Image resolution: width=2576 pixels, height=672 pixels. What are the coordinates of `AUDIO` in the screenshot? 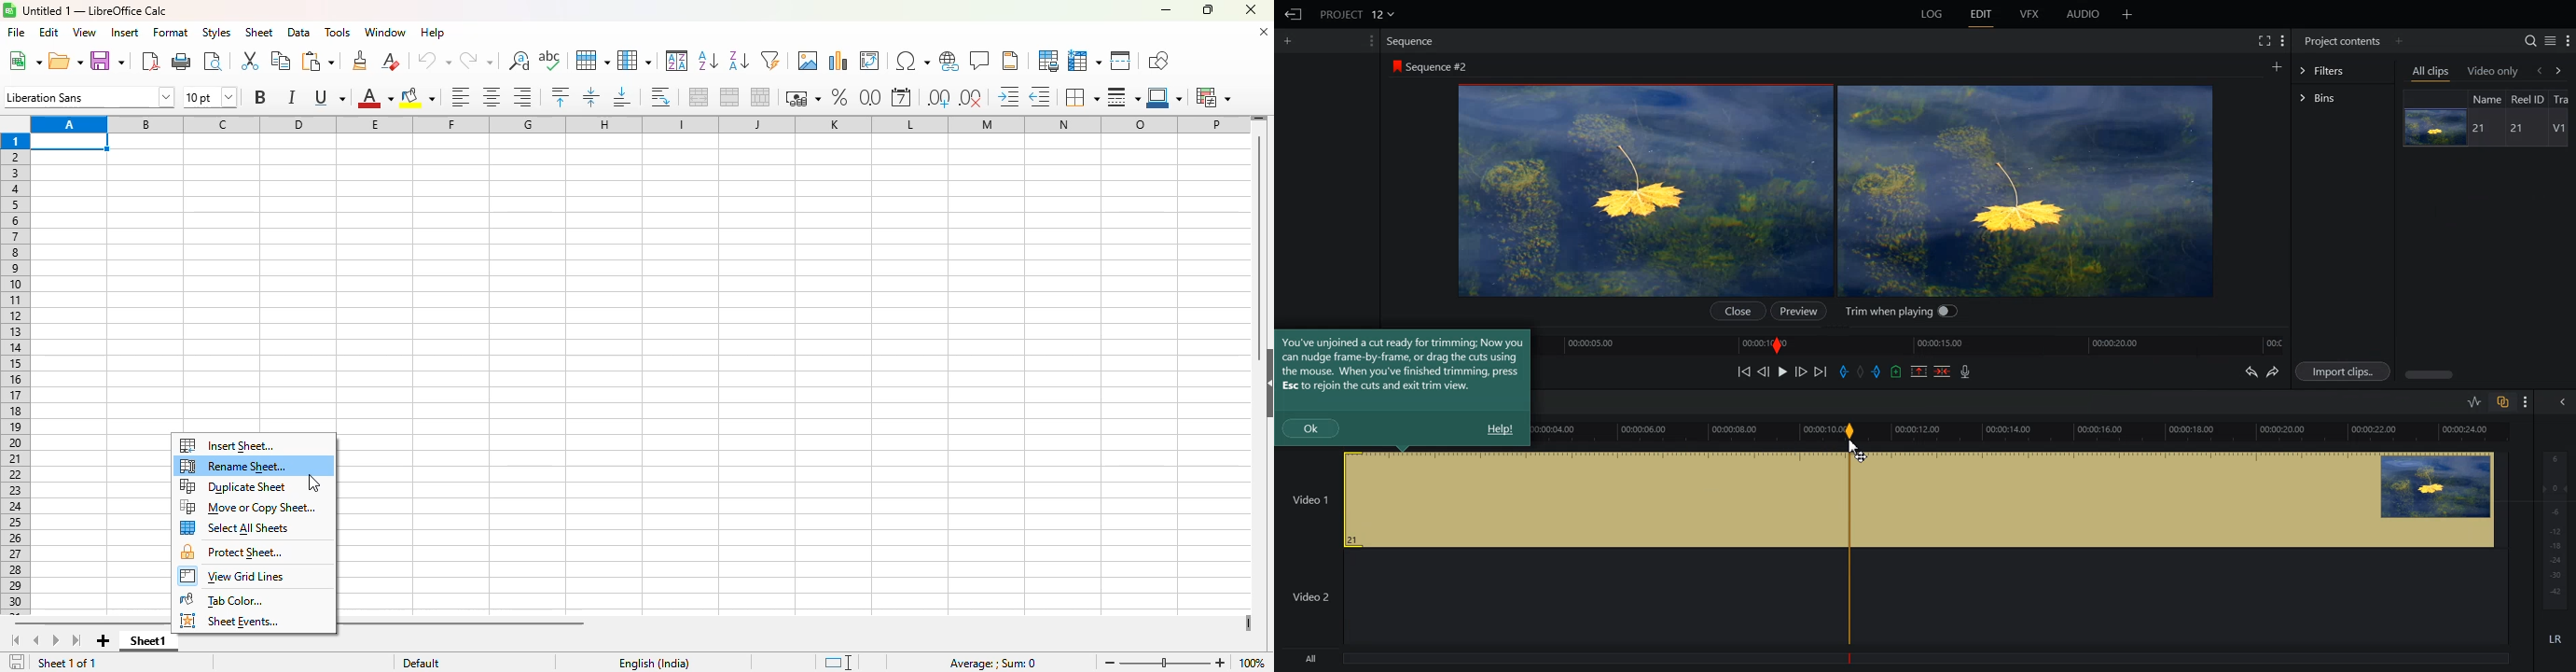 It's located at (2083, 14).